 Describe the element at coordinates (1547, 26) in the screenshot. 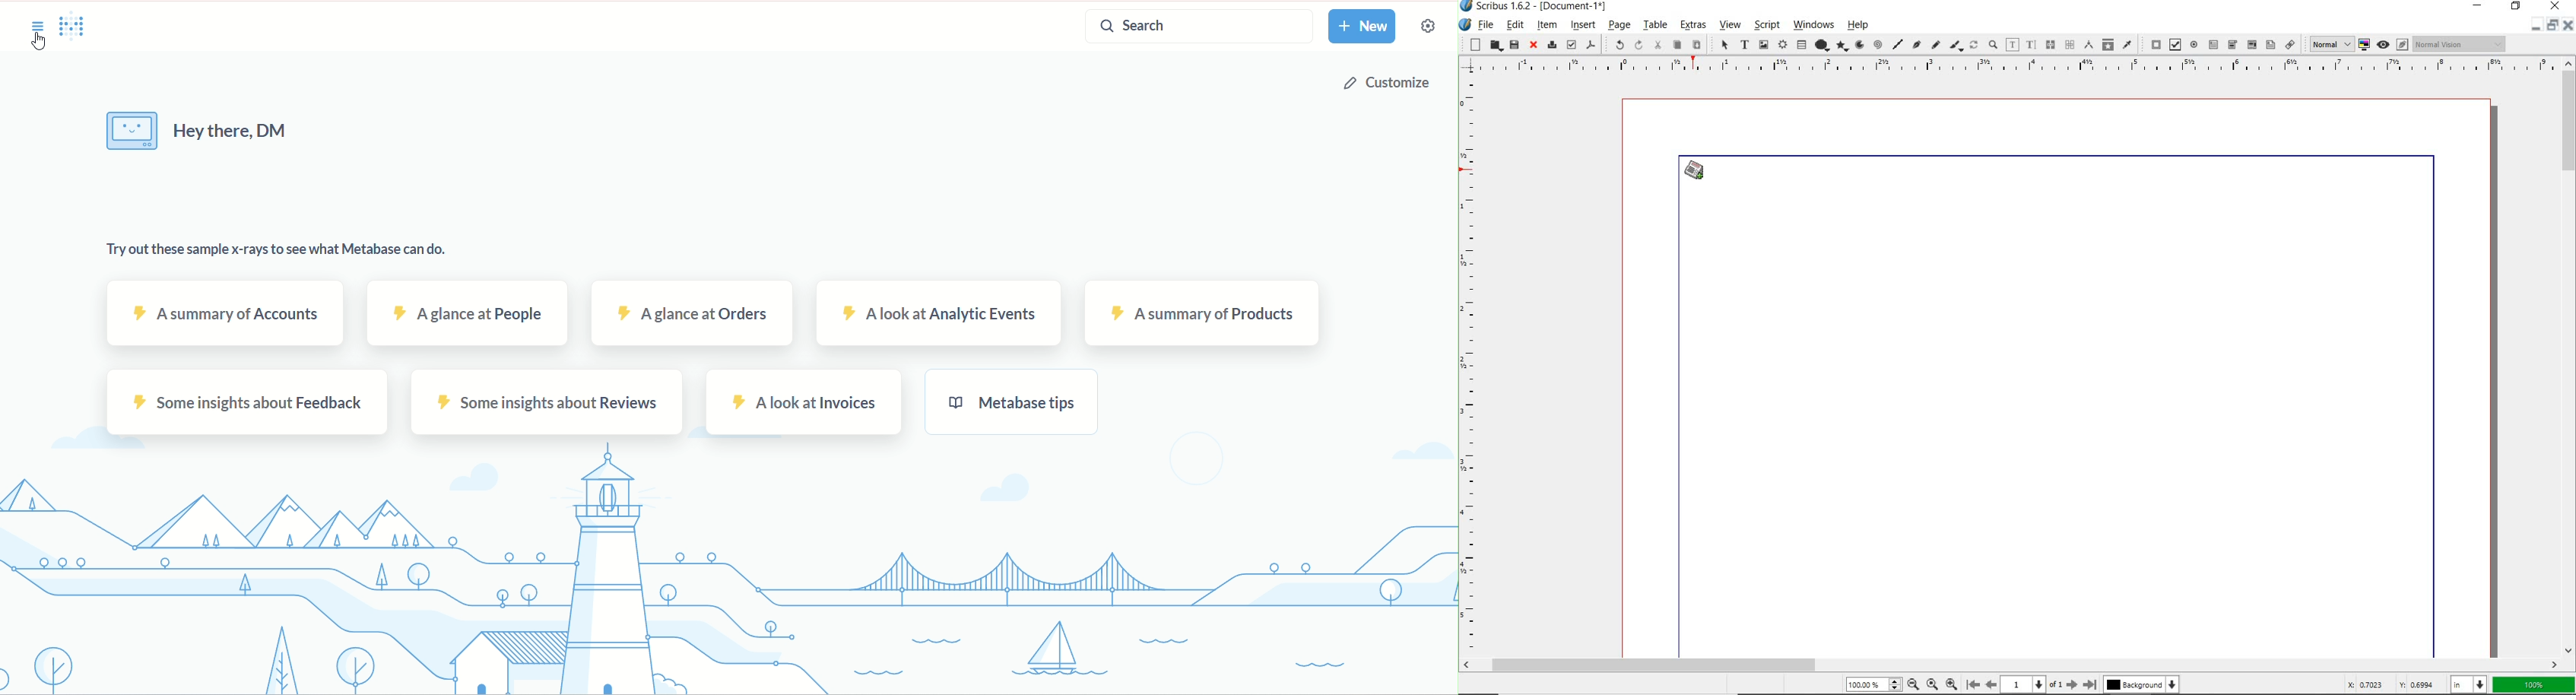

I see `item` at that location.